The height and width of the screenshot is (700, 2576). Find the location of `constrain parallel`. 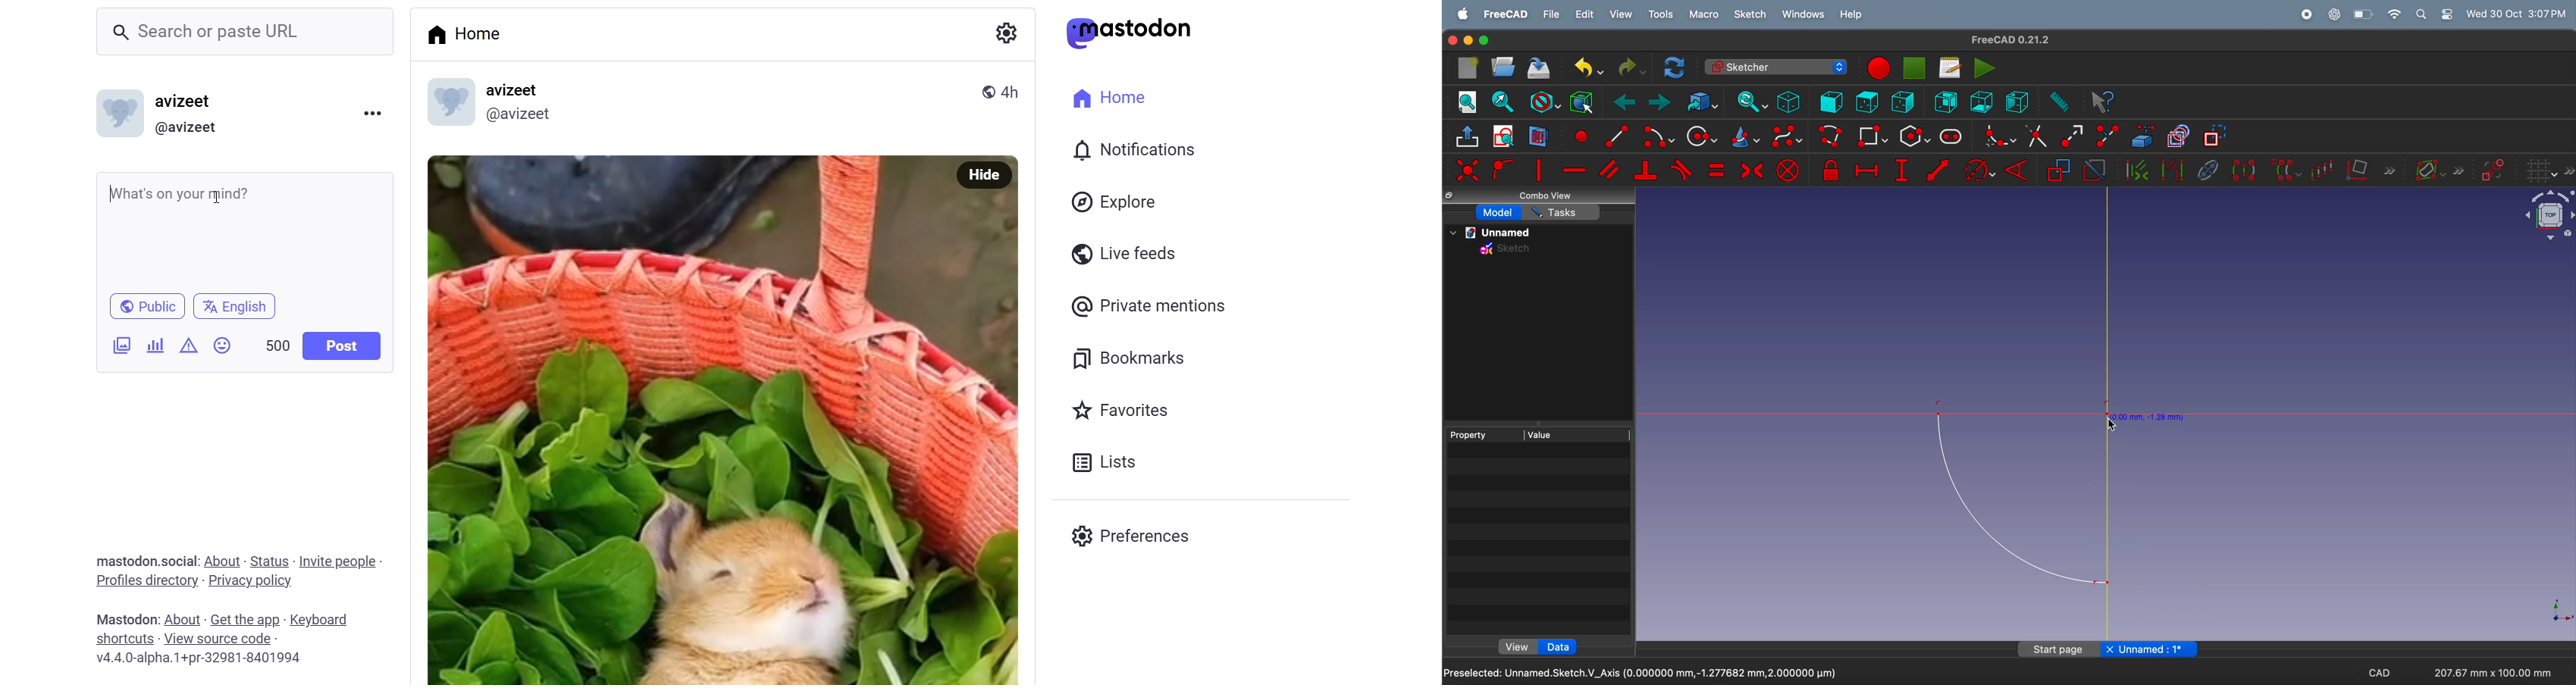

constrain parallel is located at coordinates (1611, 169).